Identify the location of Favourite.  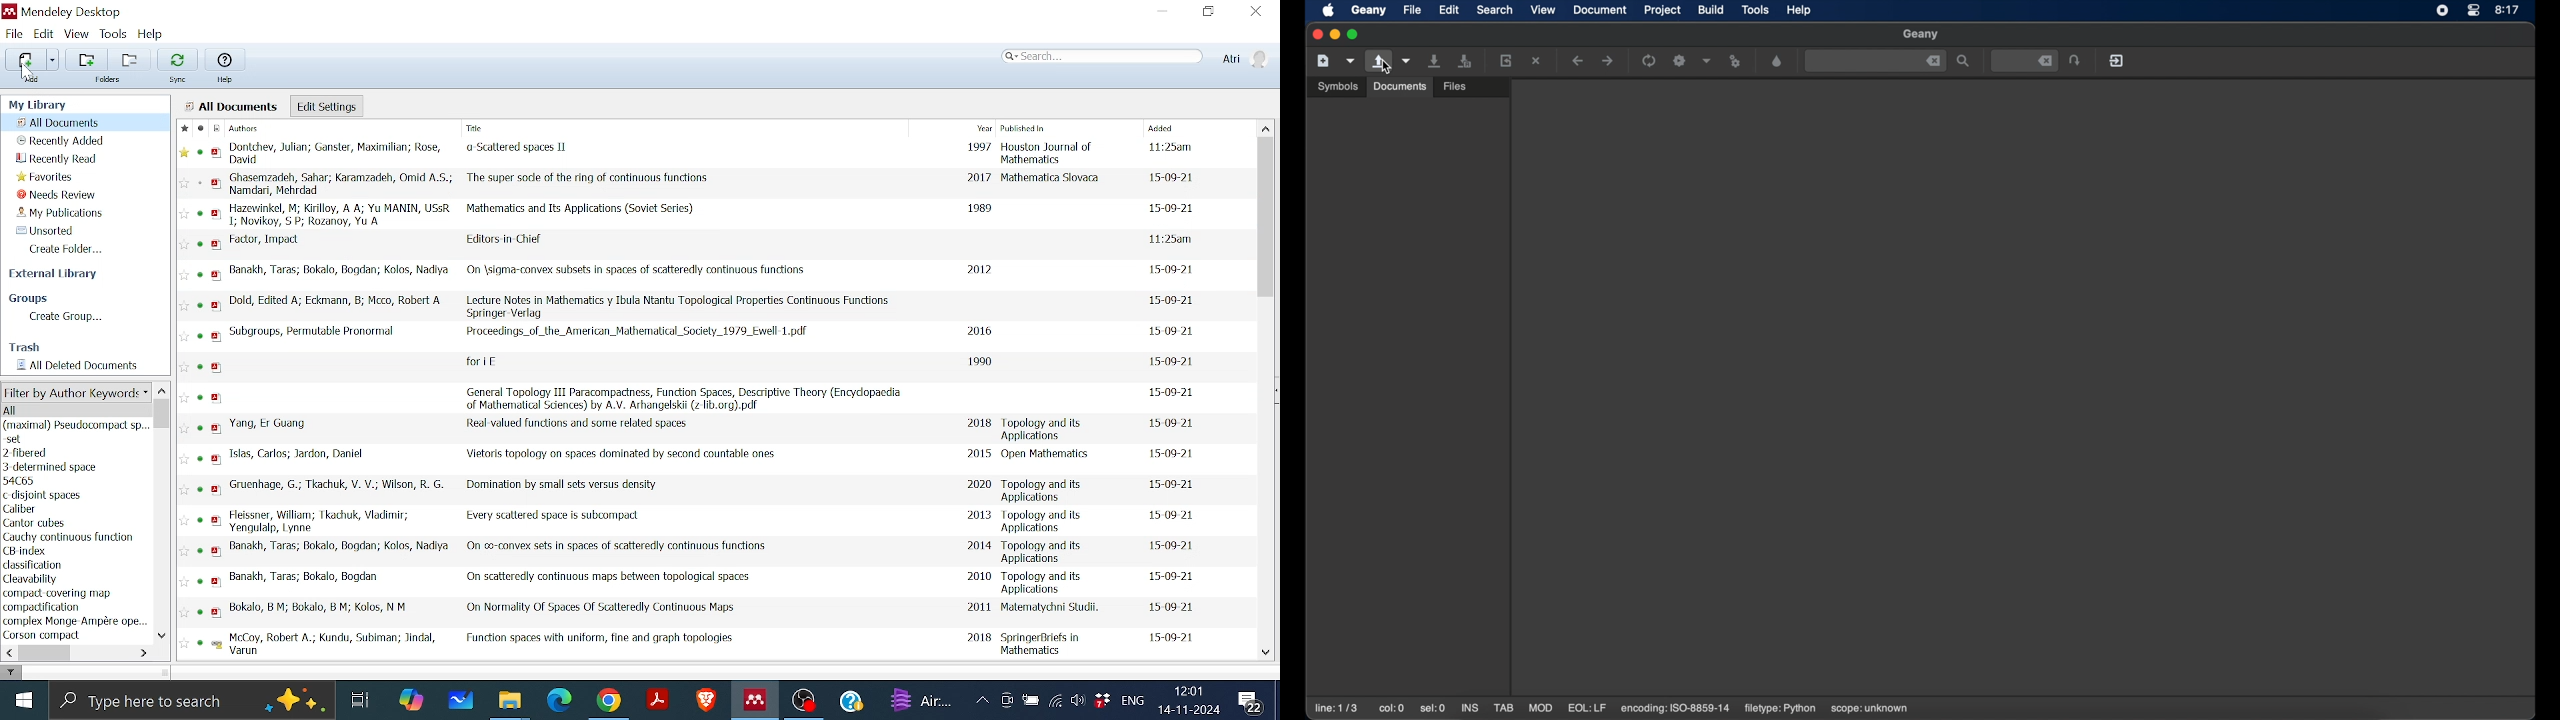
(186, 129).